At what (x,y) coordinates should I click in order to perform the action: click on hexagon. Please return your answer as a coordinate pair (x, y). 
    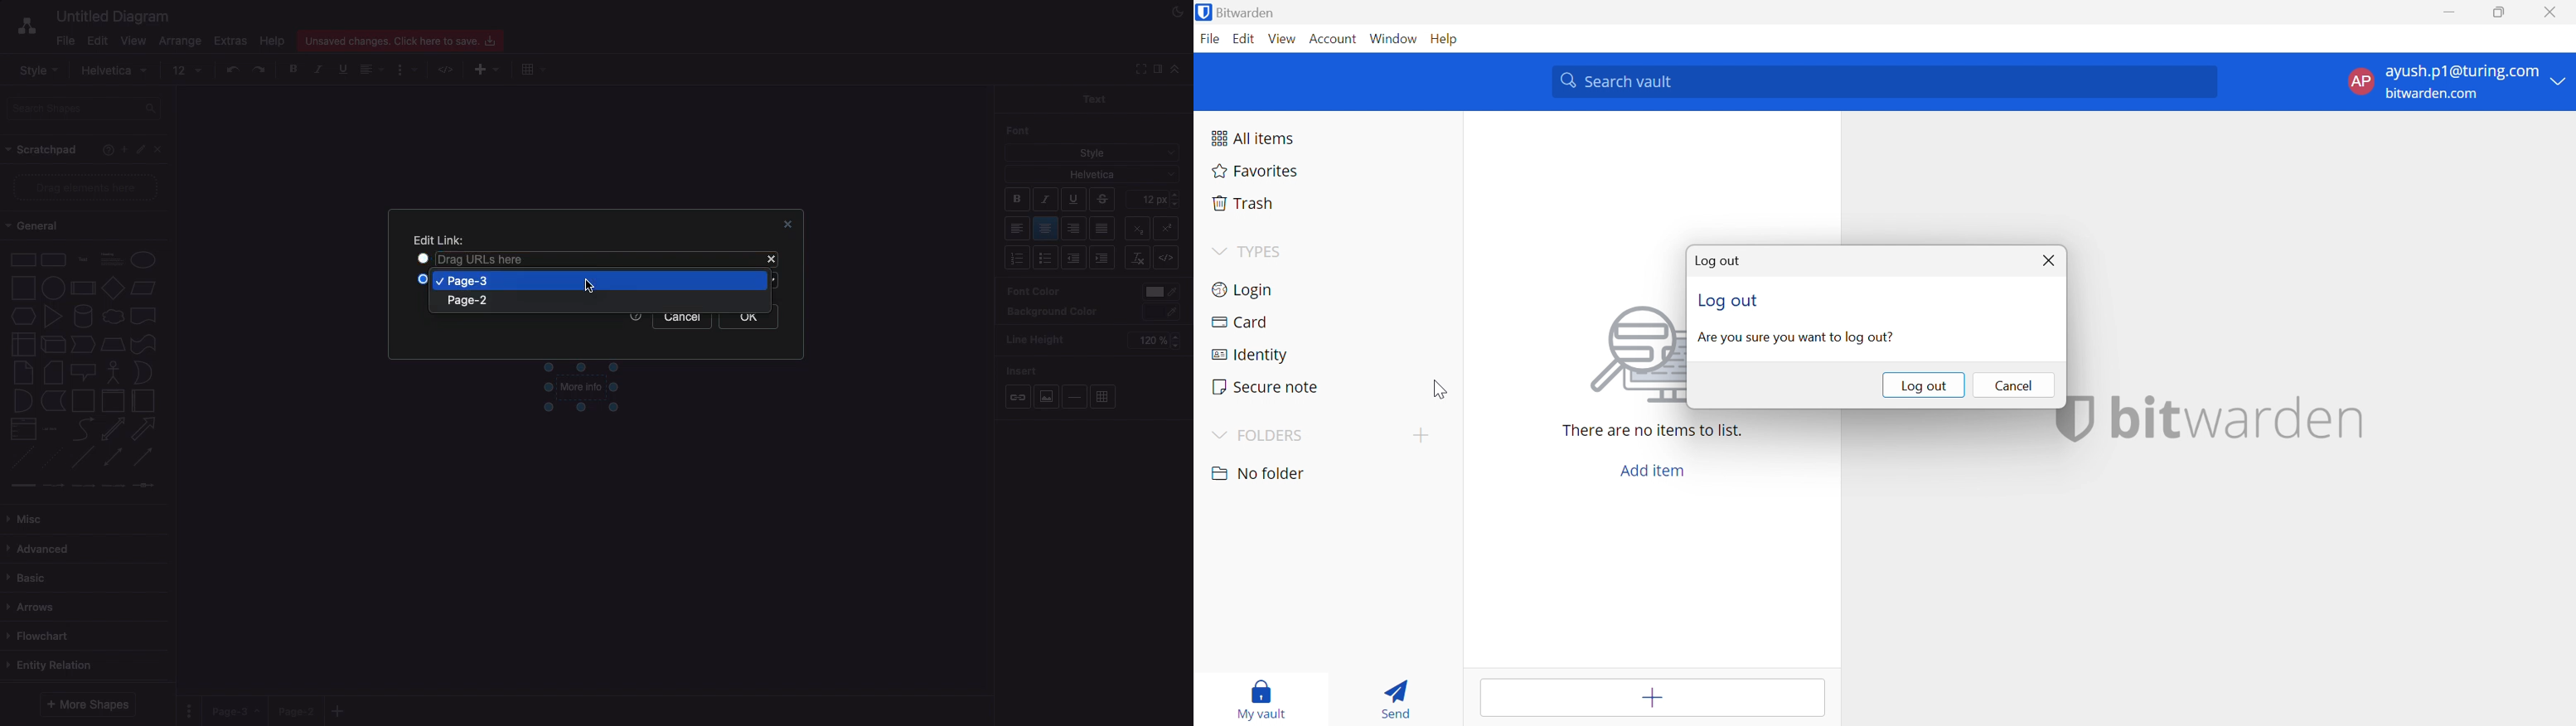
    Looking at the image, I should click on (24, 317).